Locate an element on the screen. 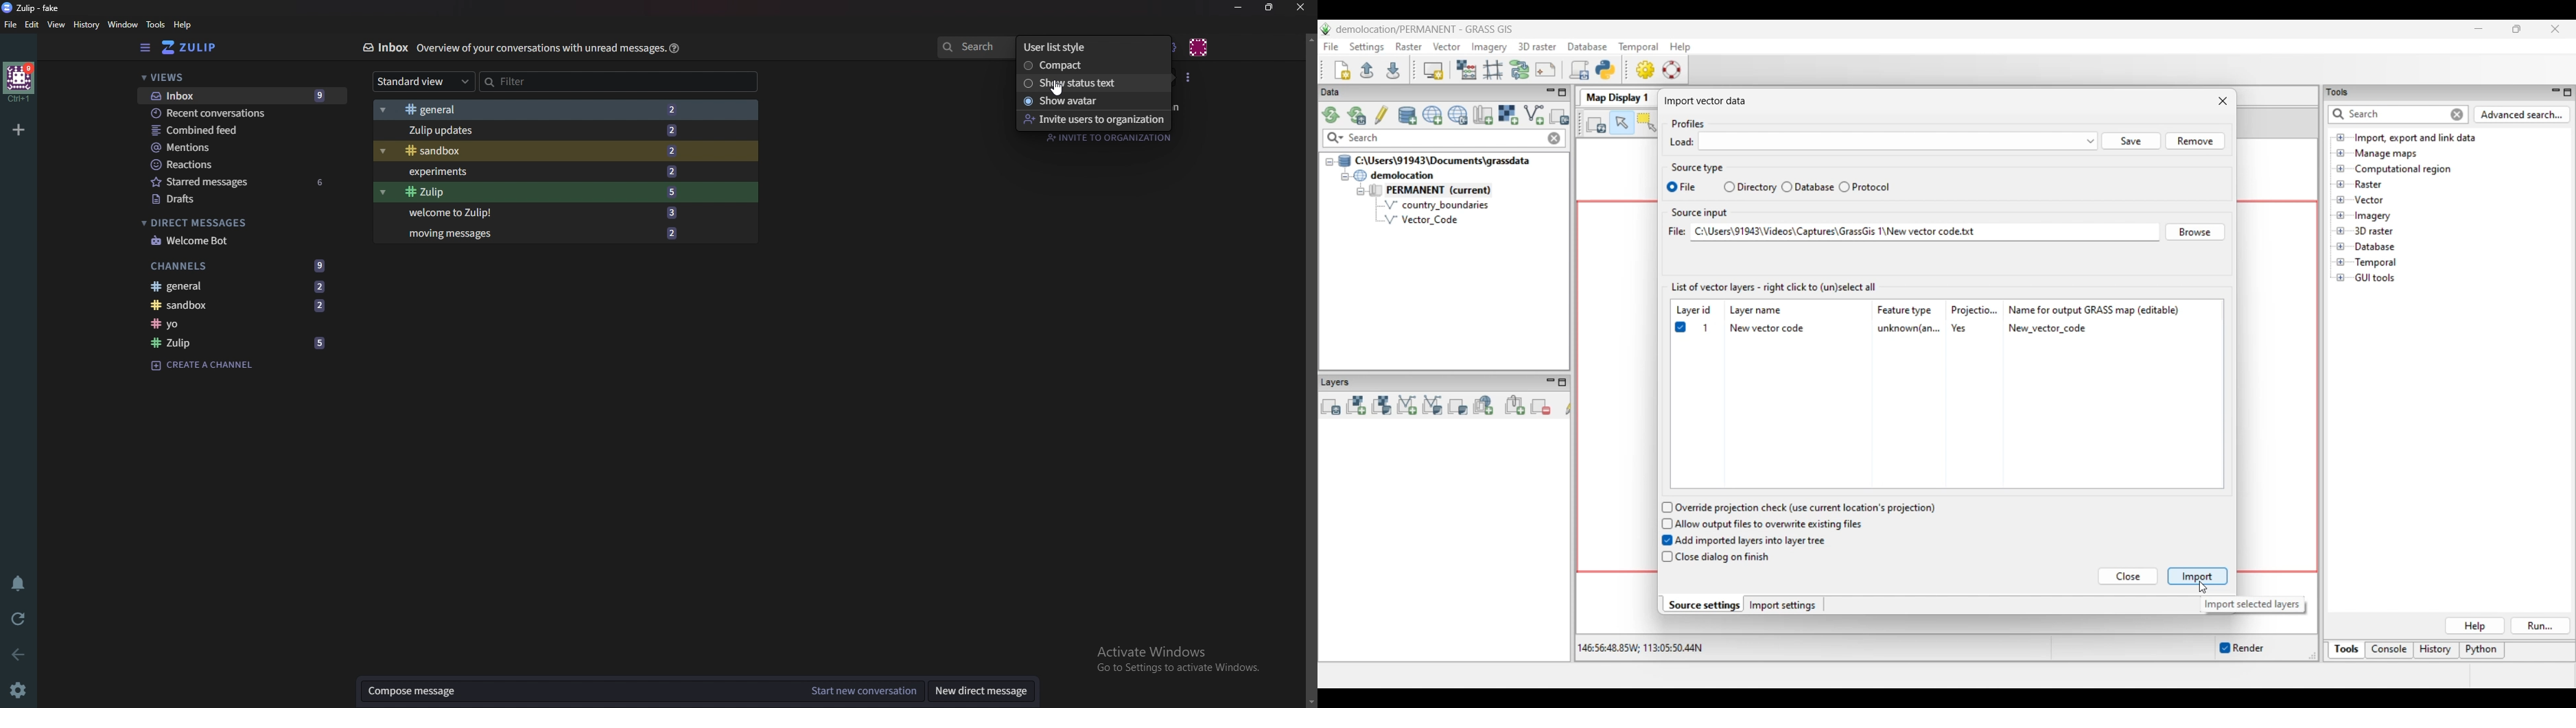  Starred messages is located at coordinates (242, 182).